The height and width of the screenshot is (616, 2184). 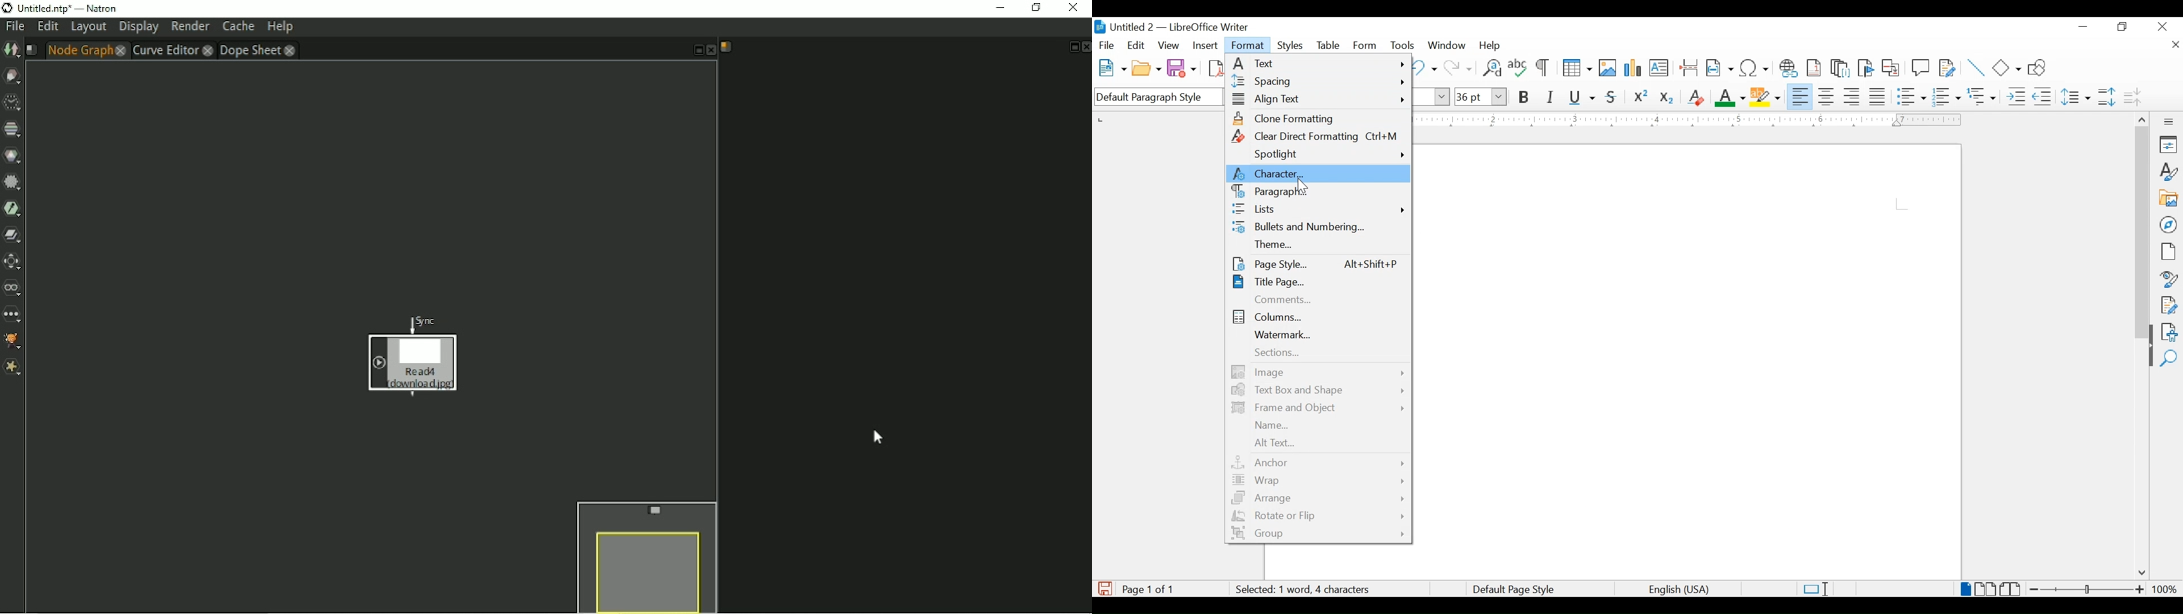 I want to click on zoom level, so click(x=2165, y=589).